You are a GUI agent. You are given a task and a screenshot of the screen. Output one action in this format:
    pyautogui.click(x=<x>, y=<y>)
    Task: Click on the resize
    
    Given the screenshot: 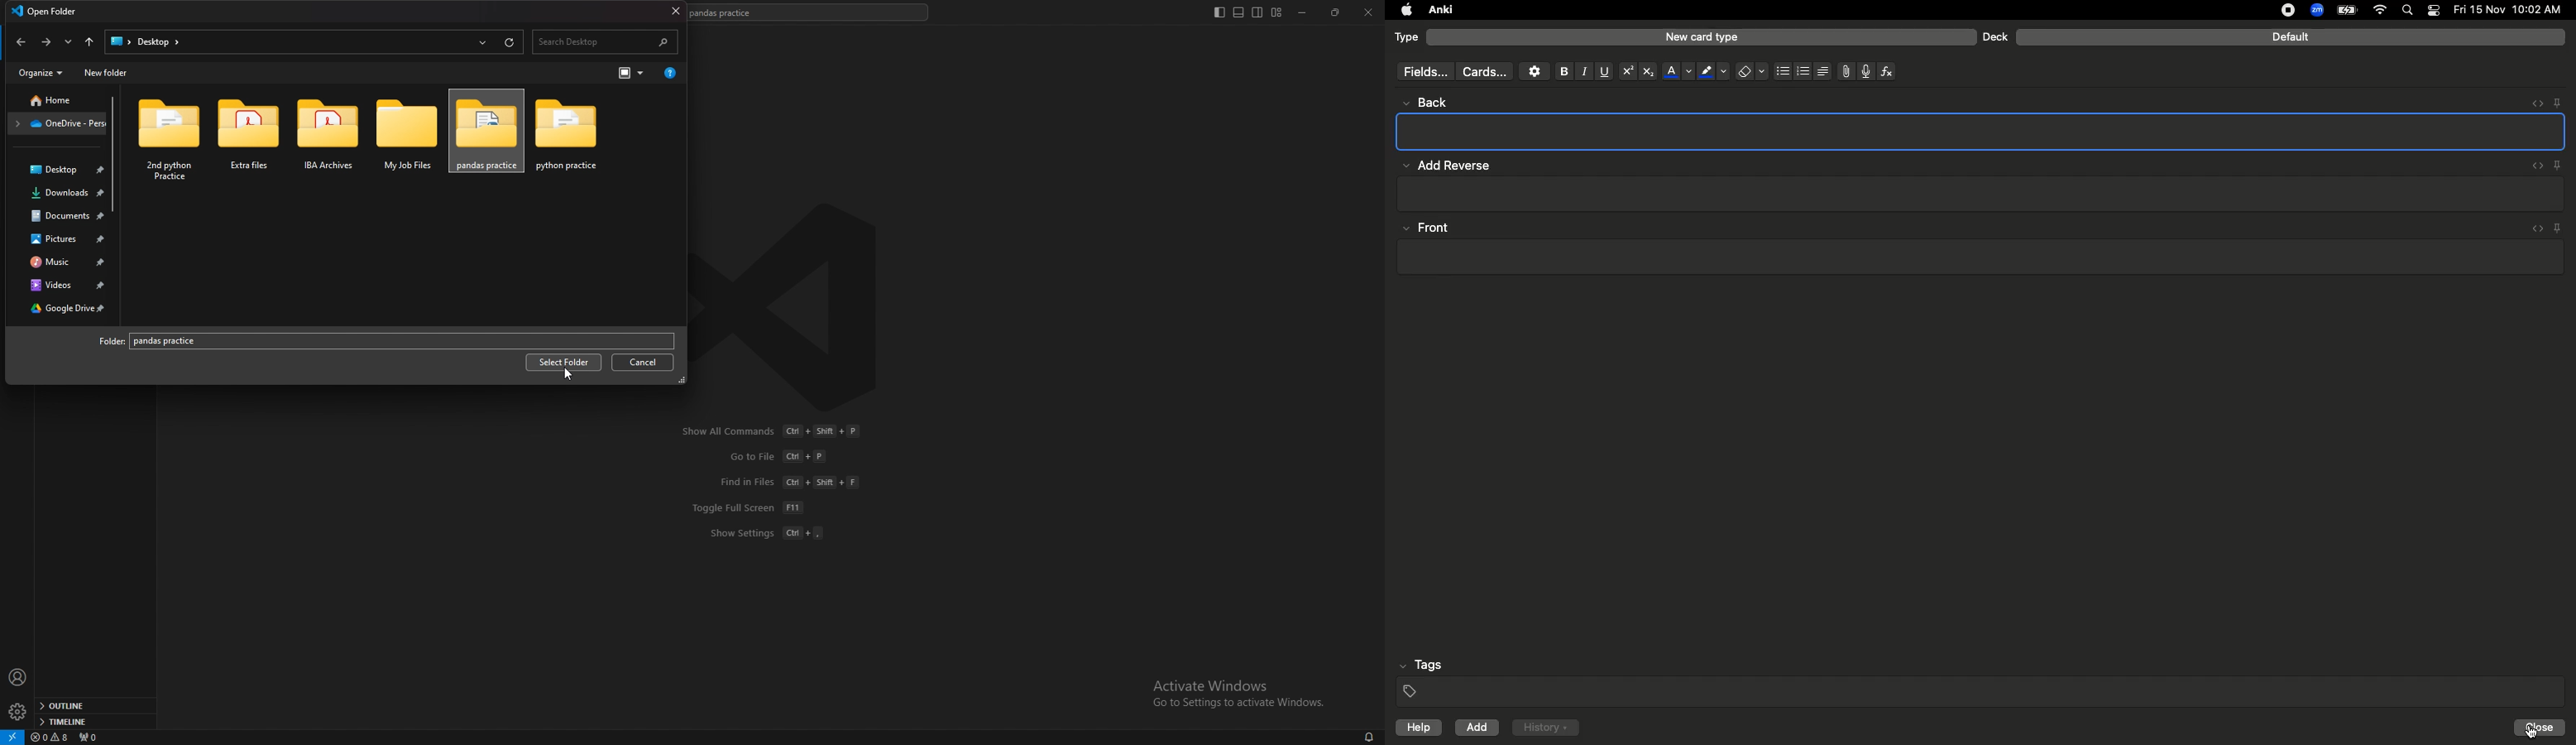 What is the action you would take?
    pyautogui.click(x=1338, y=12)
    